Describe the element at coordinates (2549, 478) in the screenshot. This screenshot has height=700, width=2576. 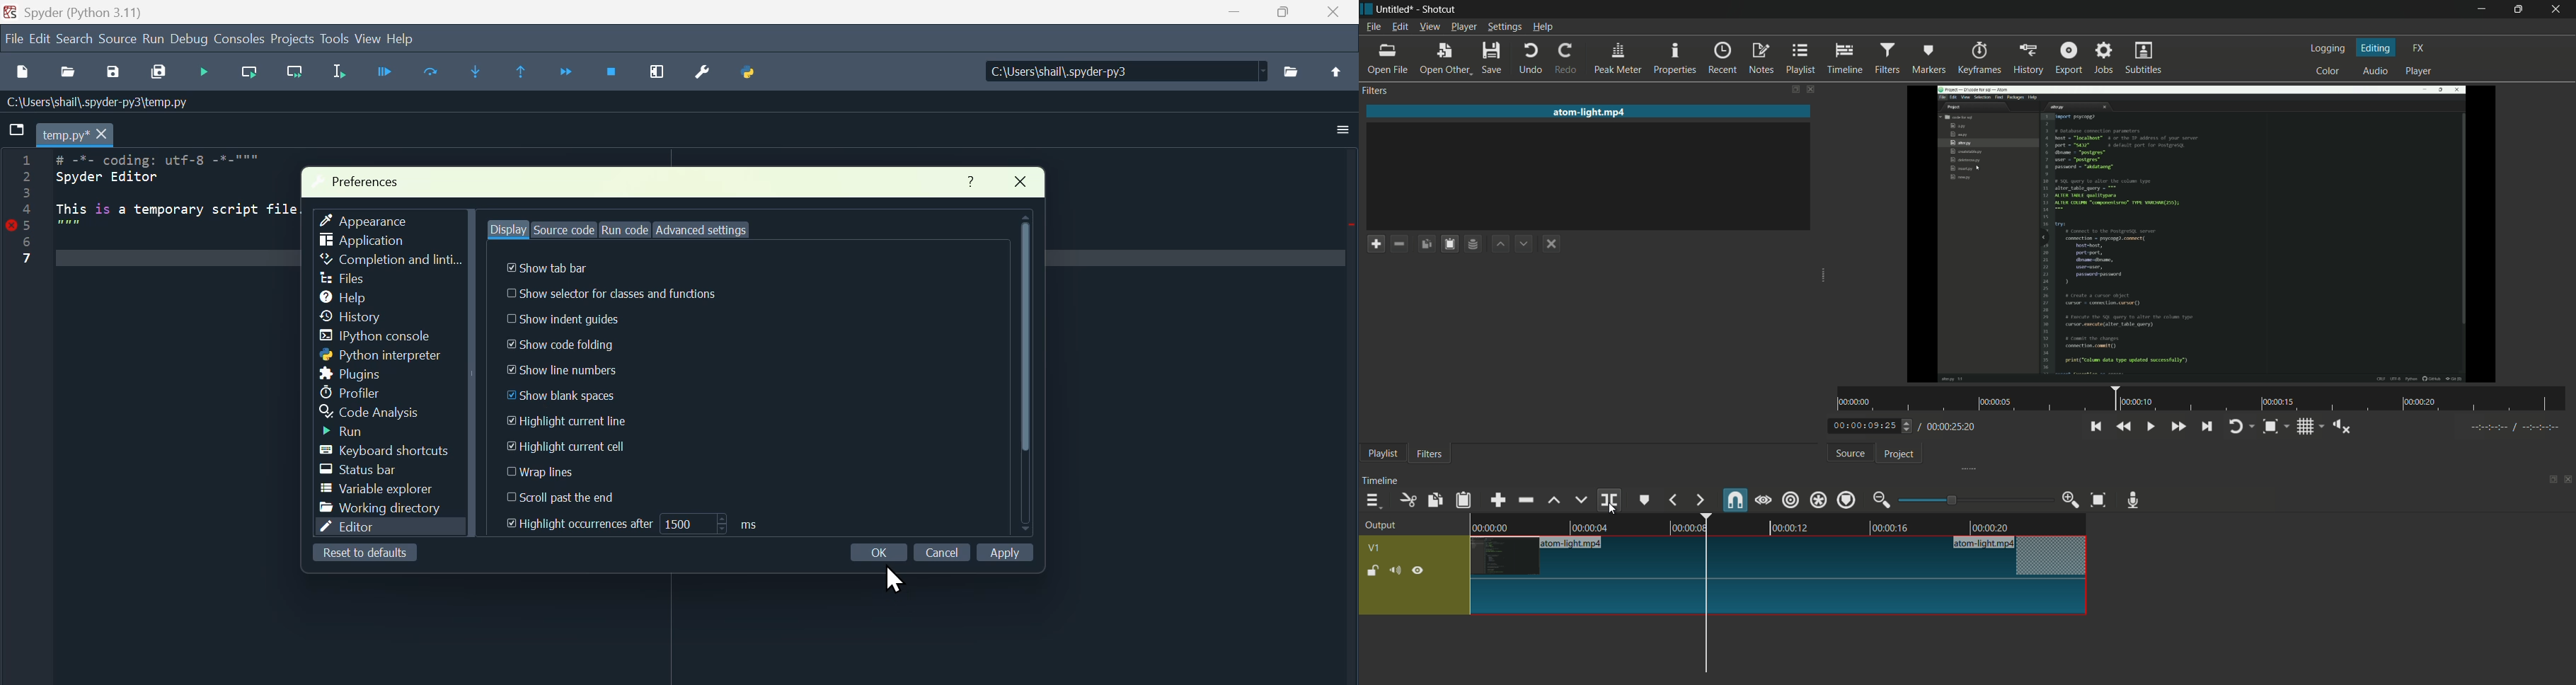
I see `change layout` at that location.